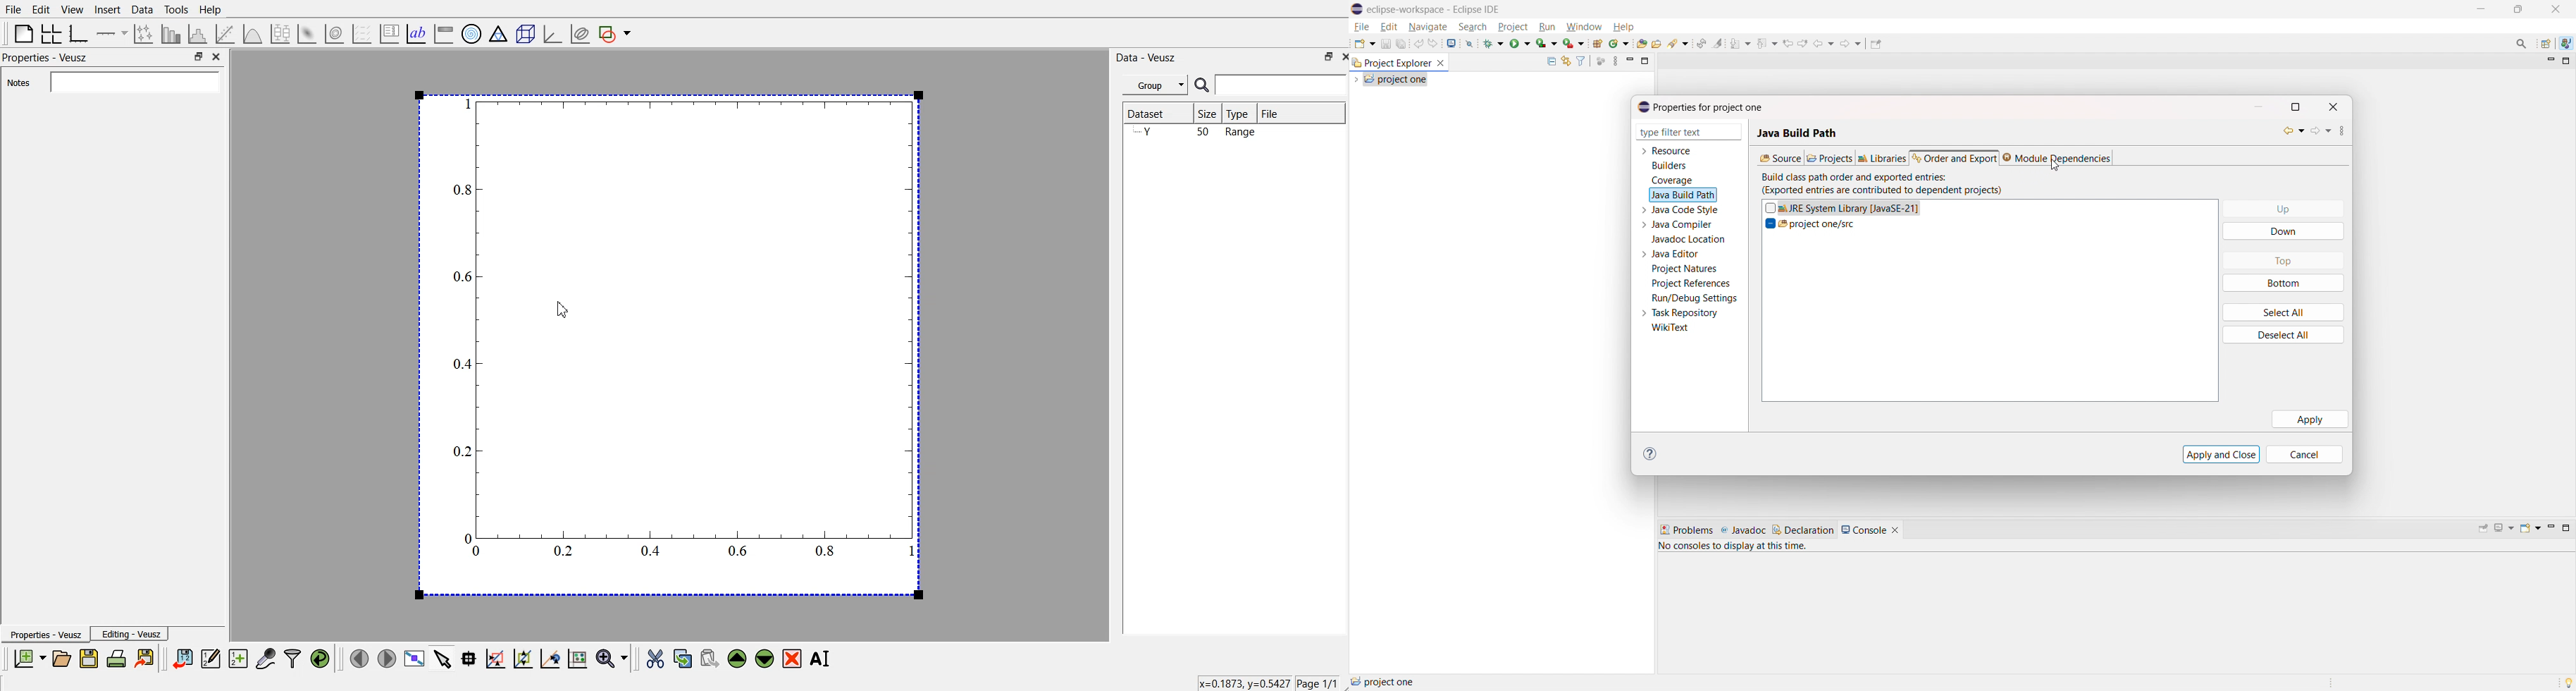 The image size is (2576, 700). Describe the element at coordinates (2284, 334) in the screenshot. I see `deselect all` at that location.